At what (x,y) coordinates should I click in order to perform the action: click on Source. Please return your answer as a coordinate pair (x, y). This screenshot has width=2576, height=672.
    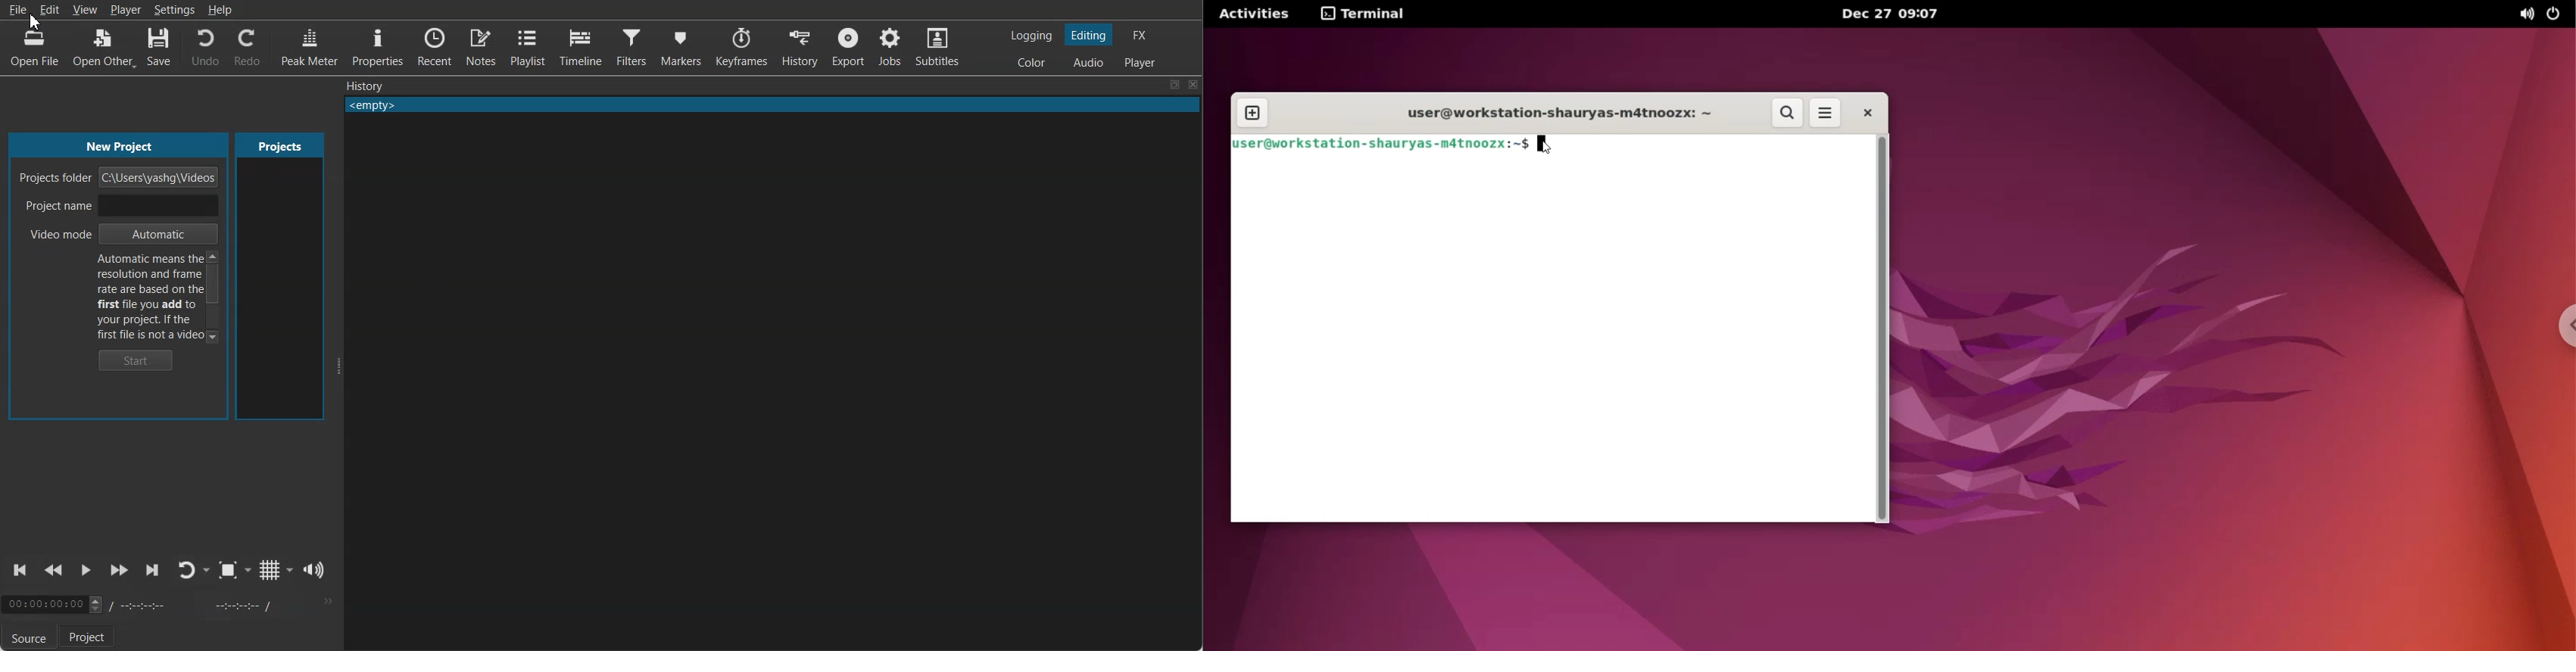
    Looking at the image, I should click on (26, 639).